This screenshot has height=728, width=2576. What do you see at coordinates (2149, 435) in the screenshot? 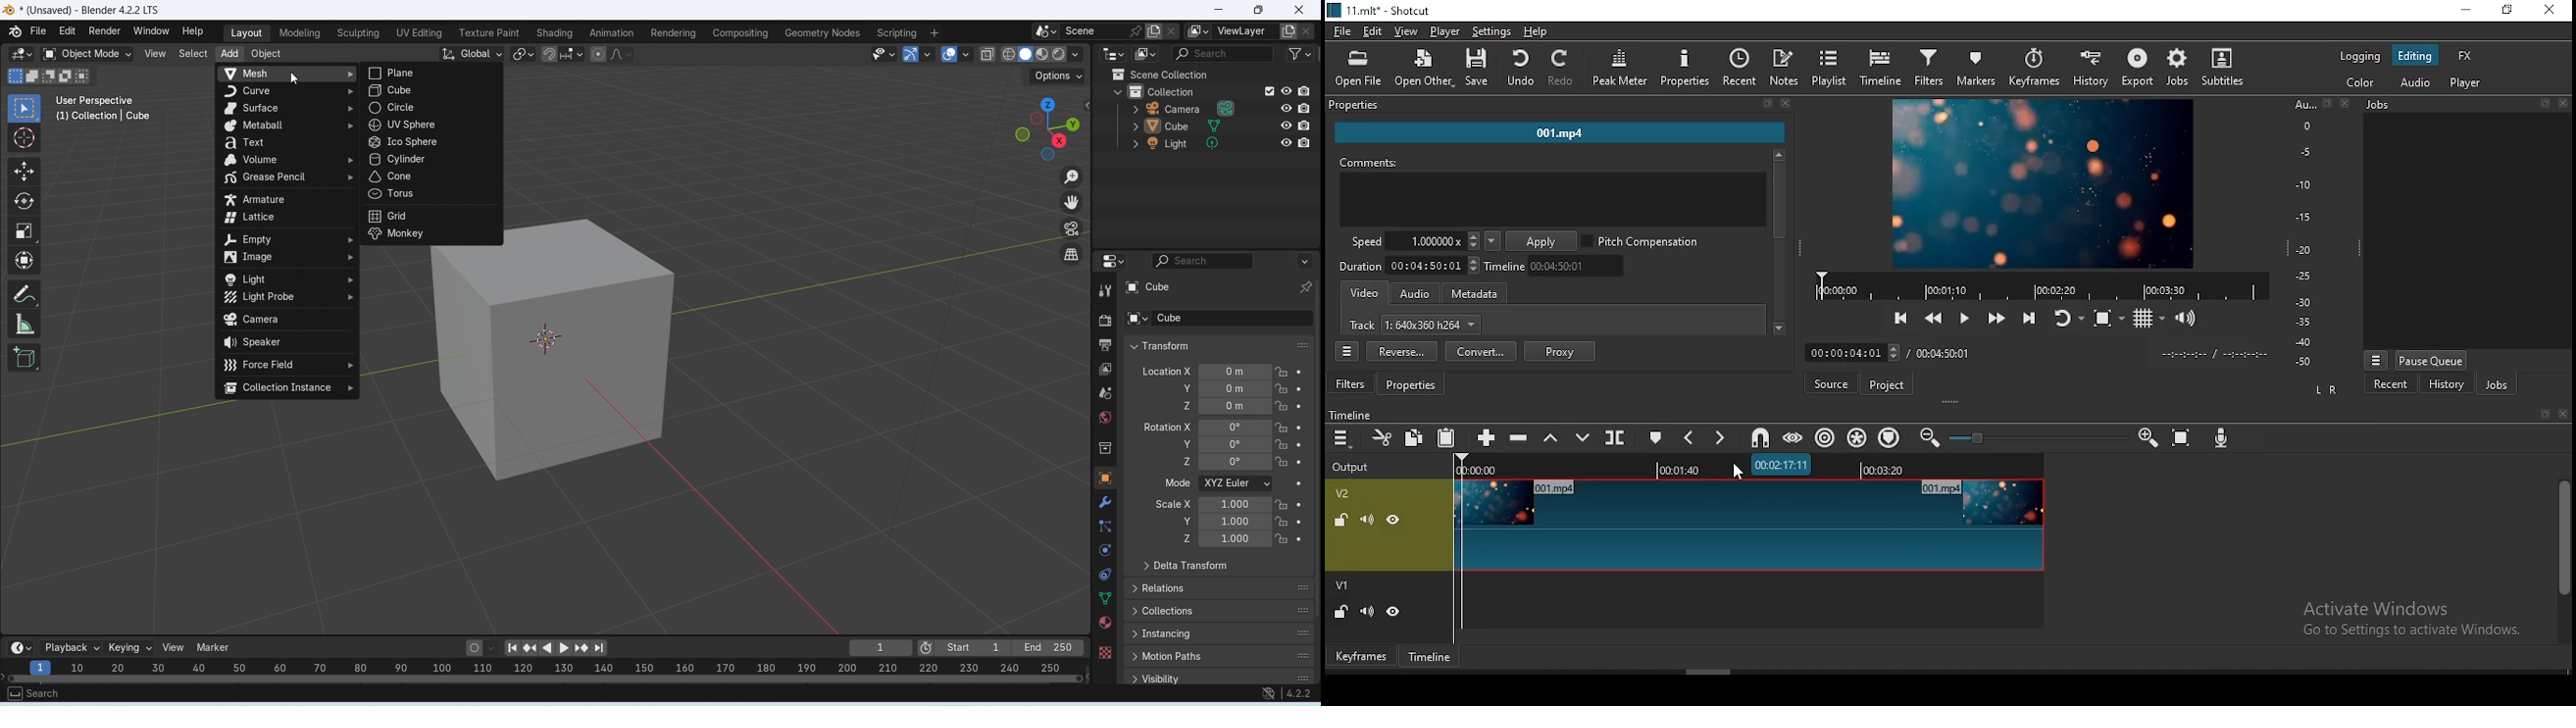
I see `zoom timeline` at bounding box center [2149, 435].